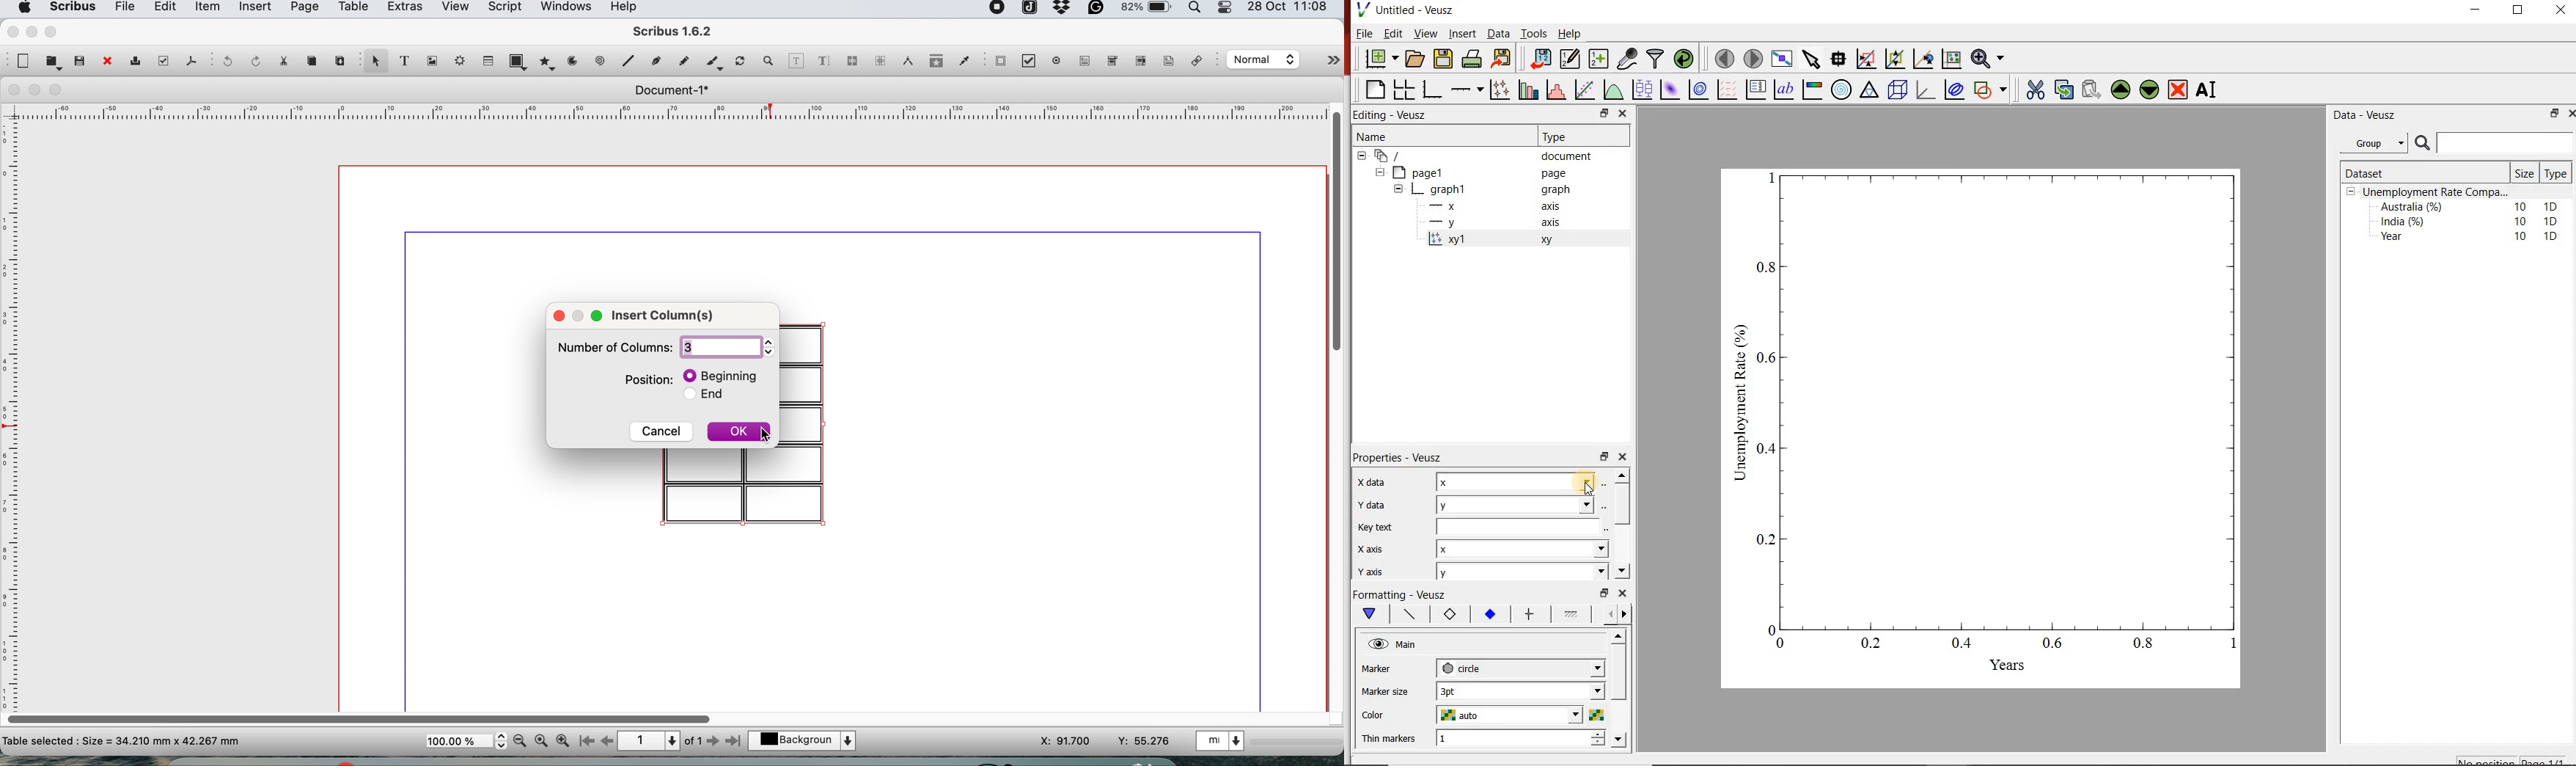 This screenshot has height=784, width=2576. What do you see at coordinates (1223, 740) in the screenshot?
I see `select the current unit` at bounding box center [1223, 740].